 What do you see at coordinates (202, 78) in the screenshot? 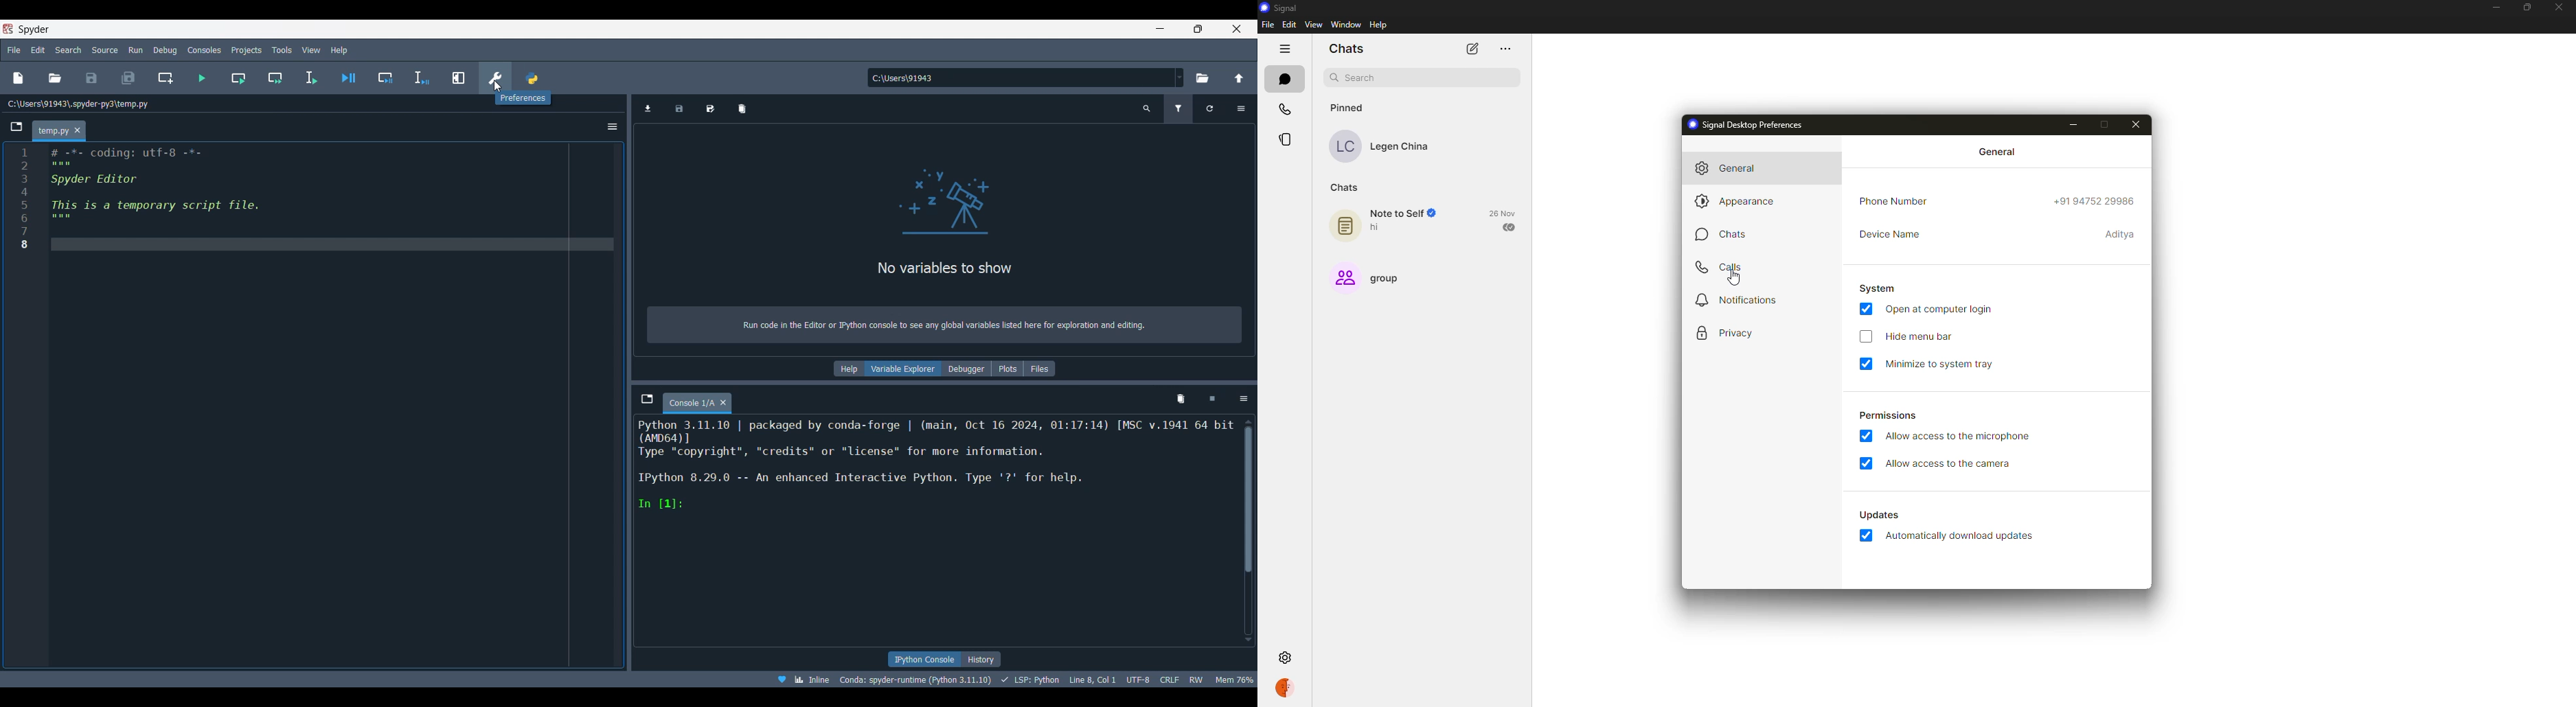
I see `Run file` at bounding box center [202, 78].